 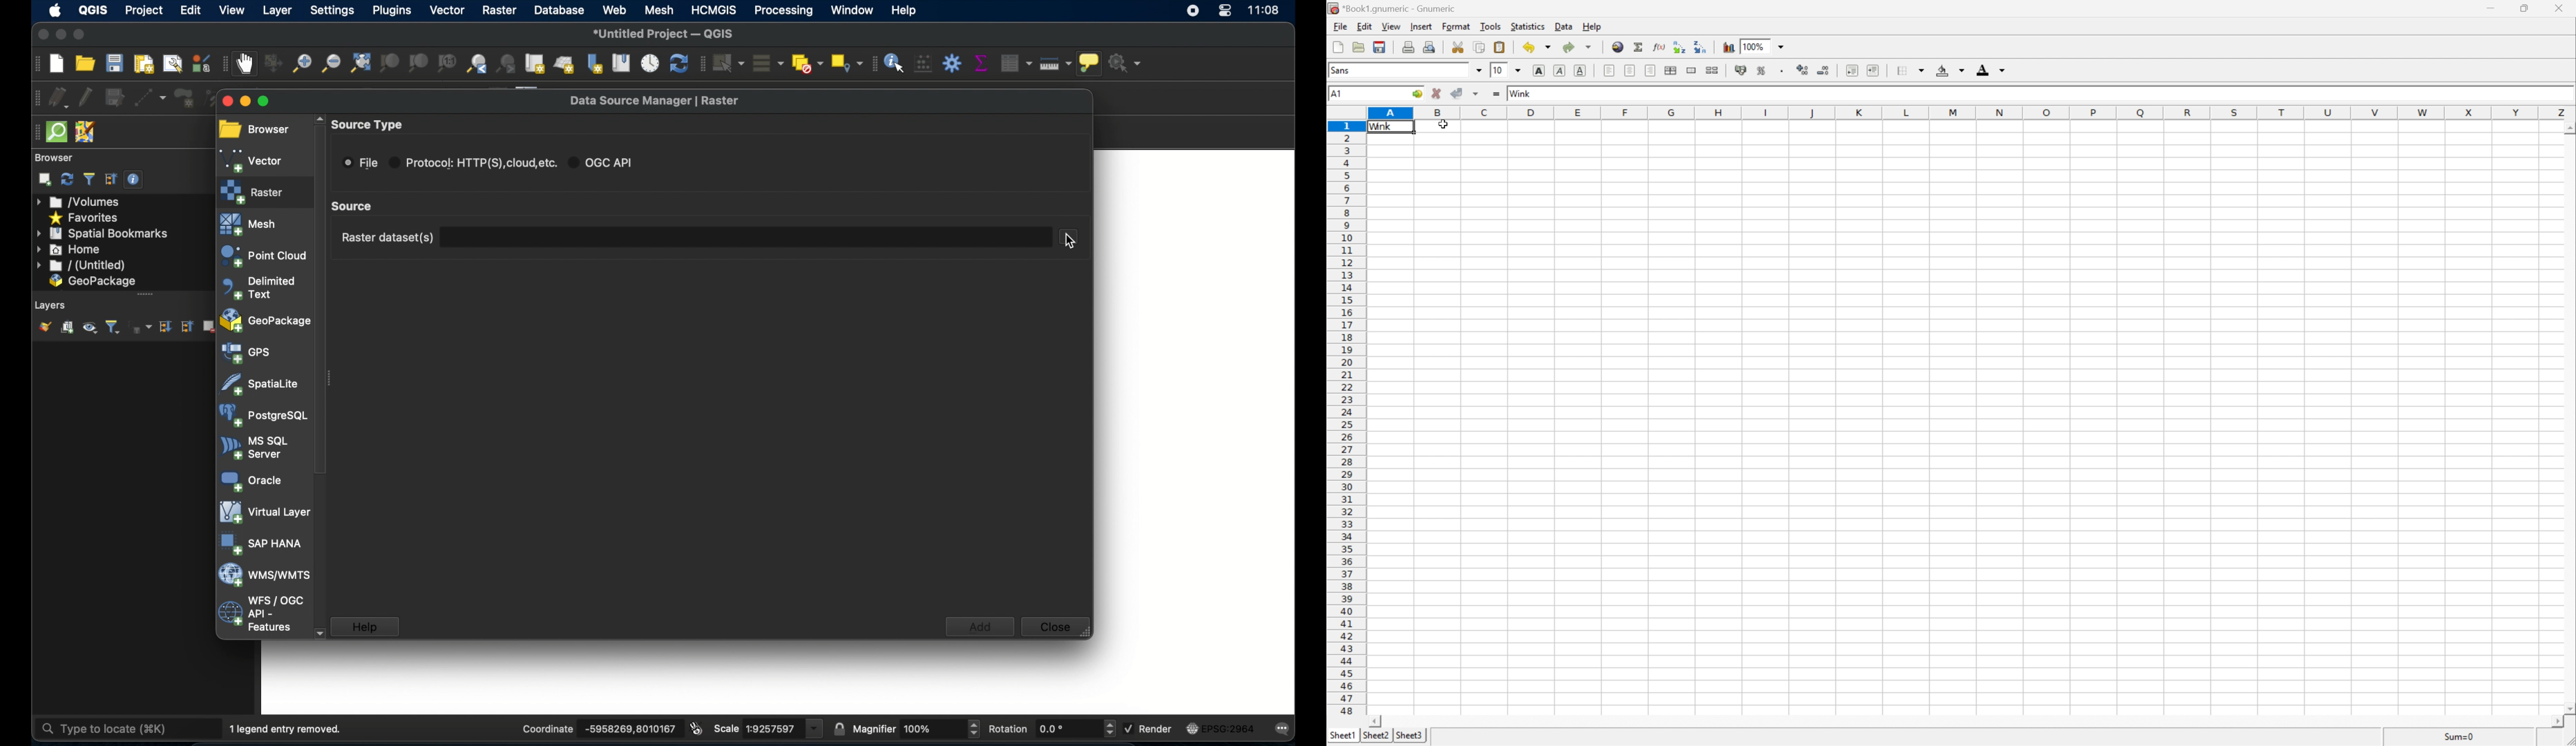 I want to click on scroll down, so click(x=2568, y=709).